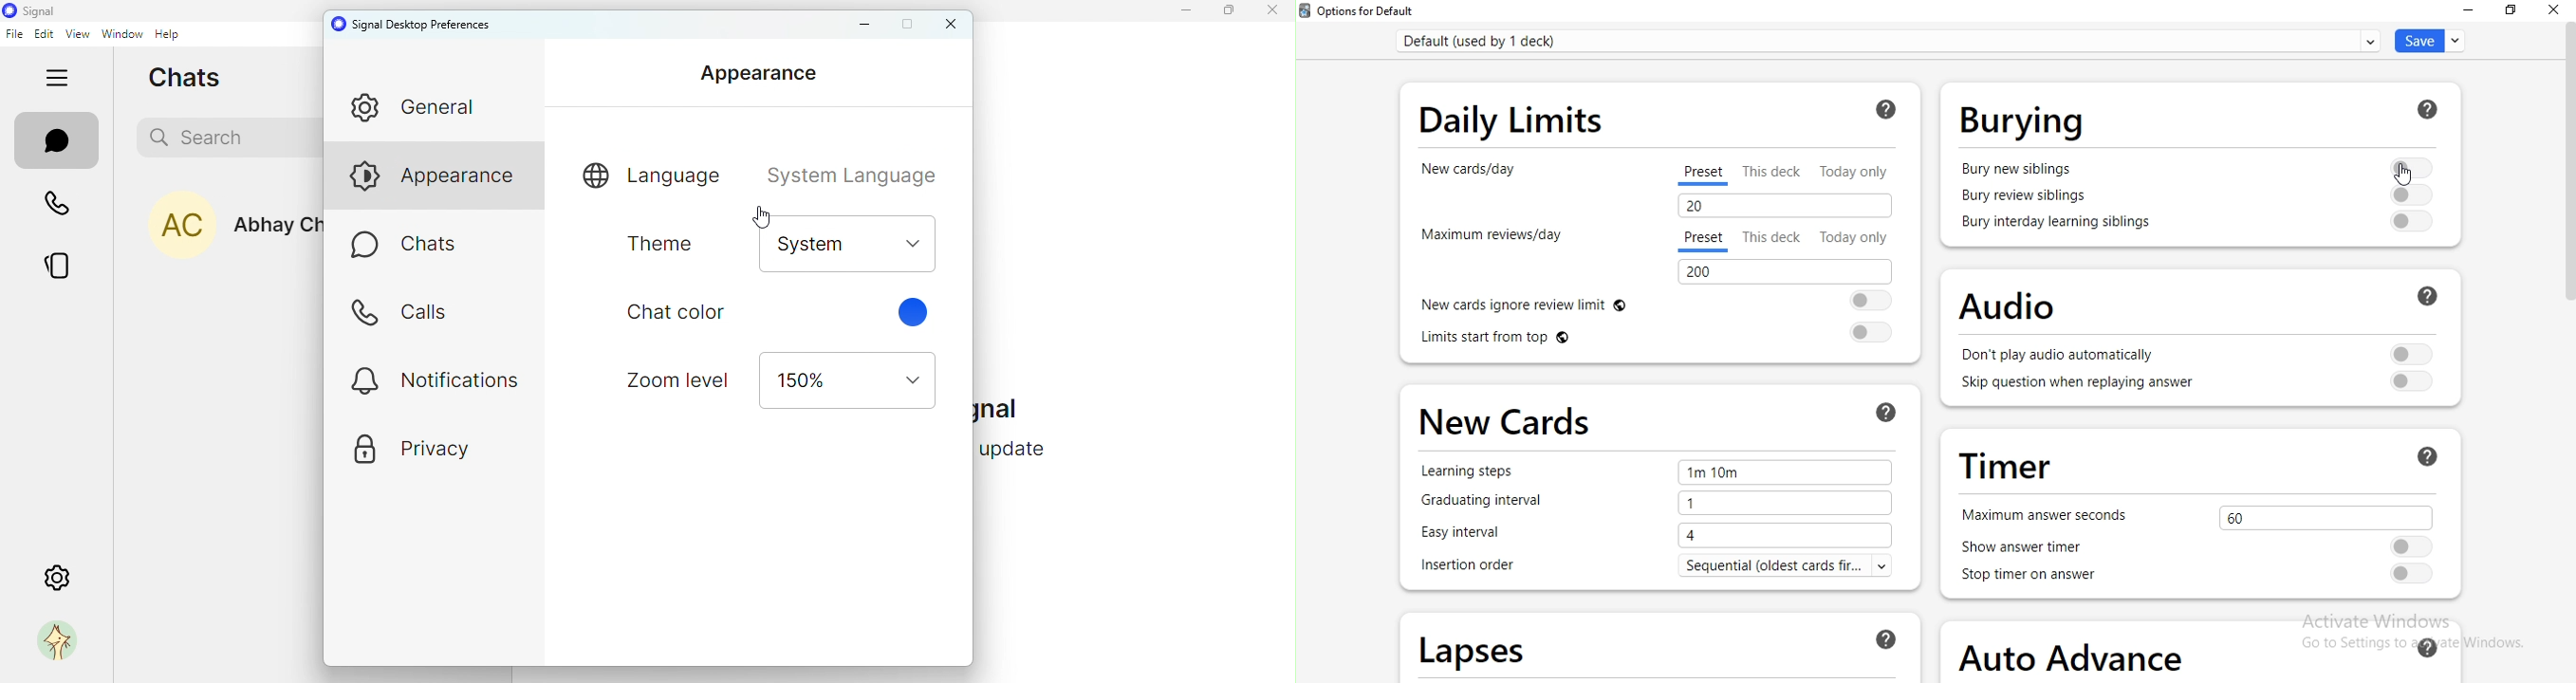  I want to click on today only, so click(1853, 237).